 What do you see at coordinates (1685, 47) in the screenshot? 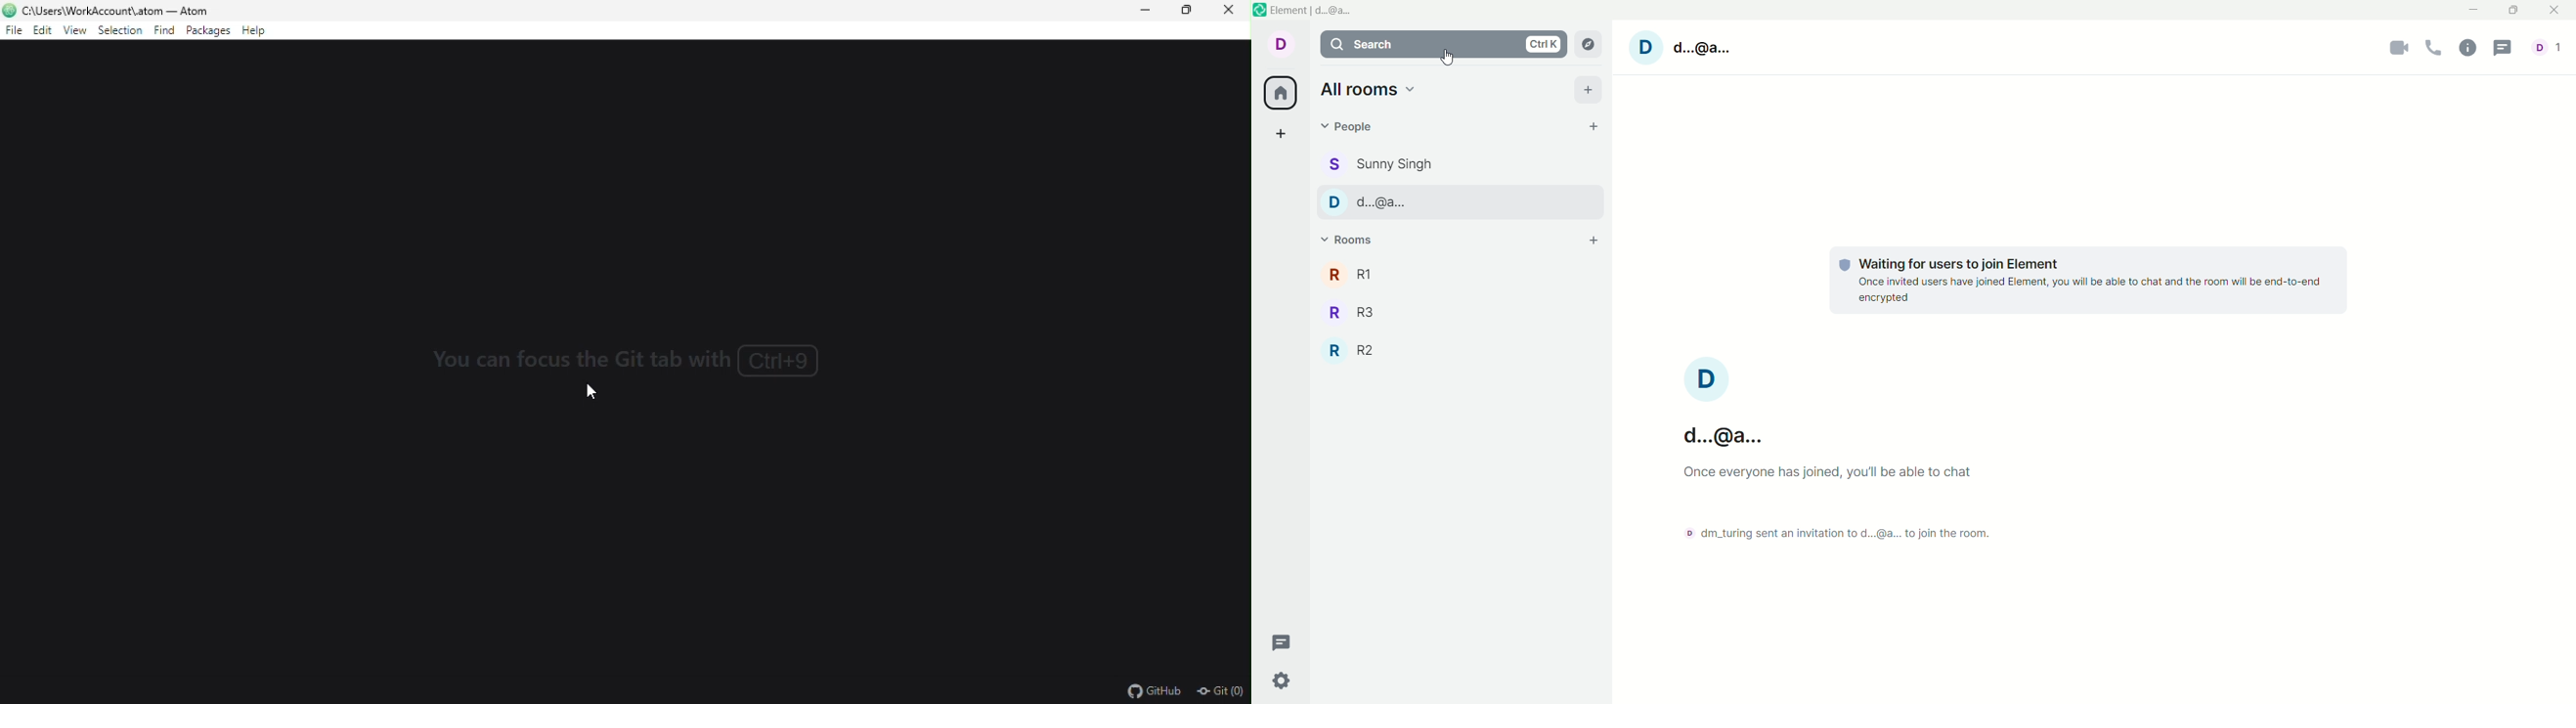
I see `account` at bounding box center [1685, 47].